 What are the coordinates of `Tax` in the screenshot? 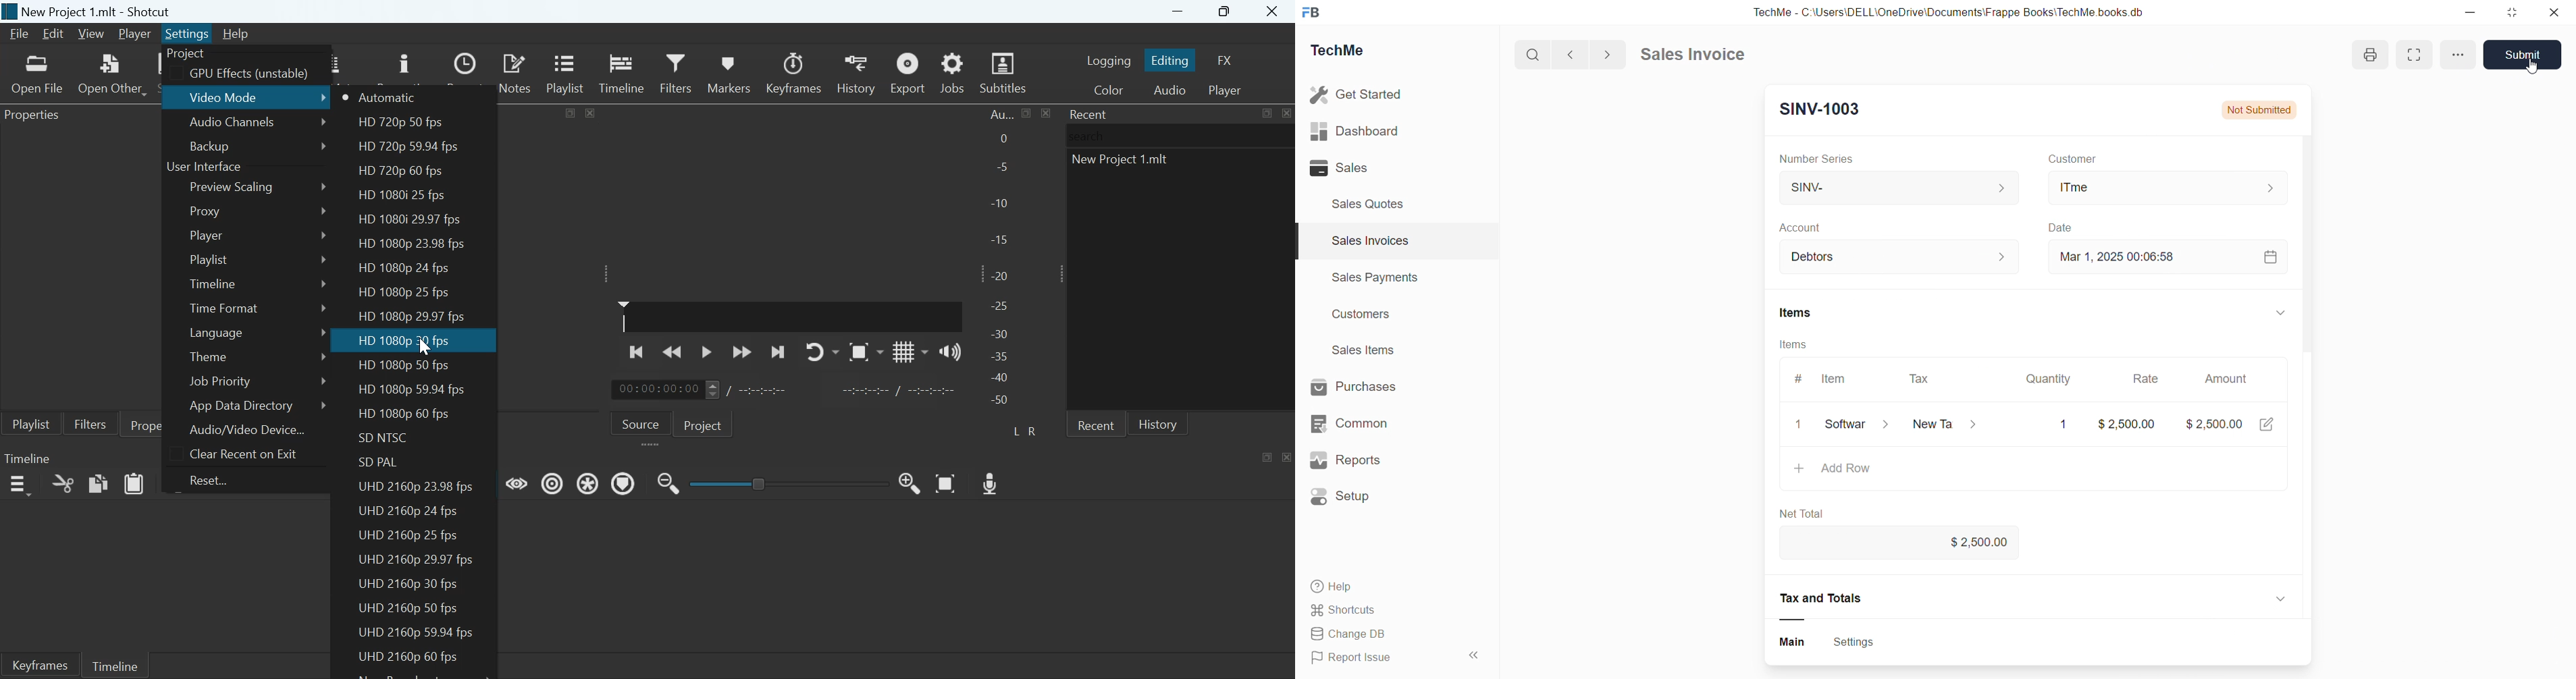 It's located at (1928, 378).